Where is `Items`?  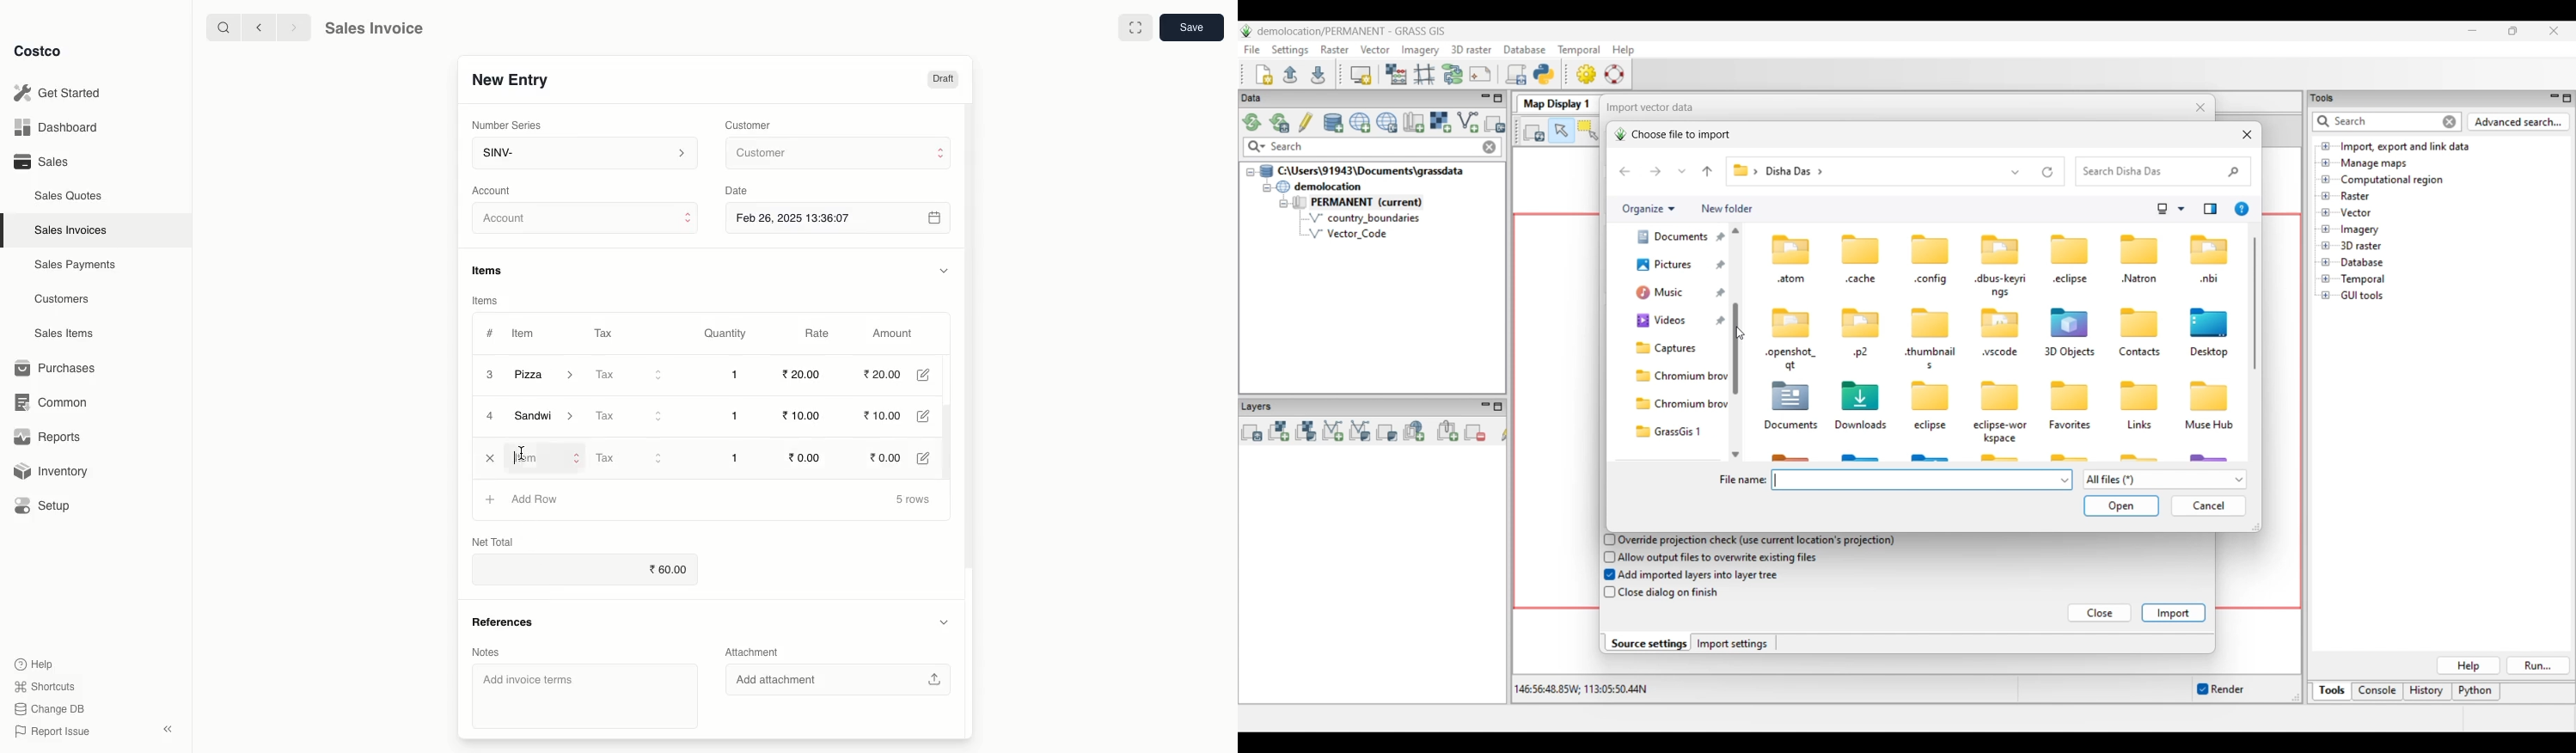 Items is located at coordinates (486, 300).